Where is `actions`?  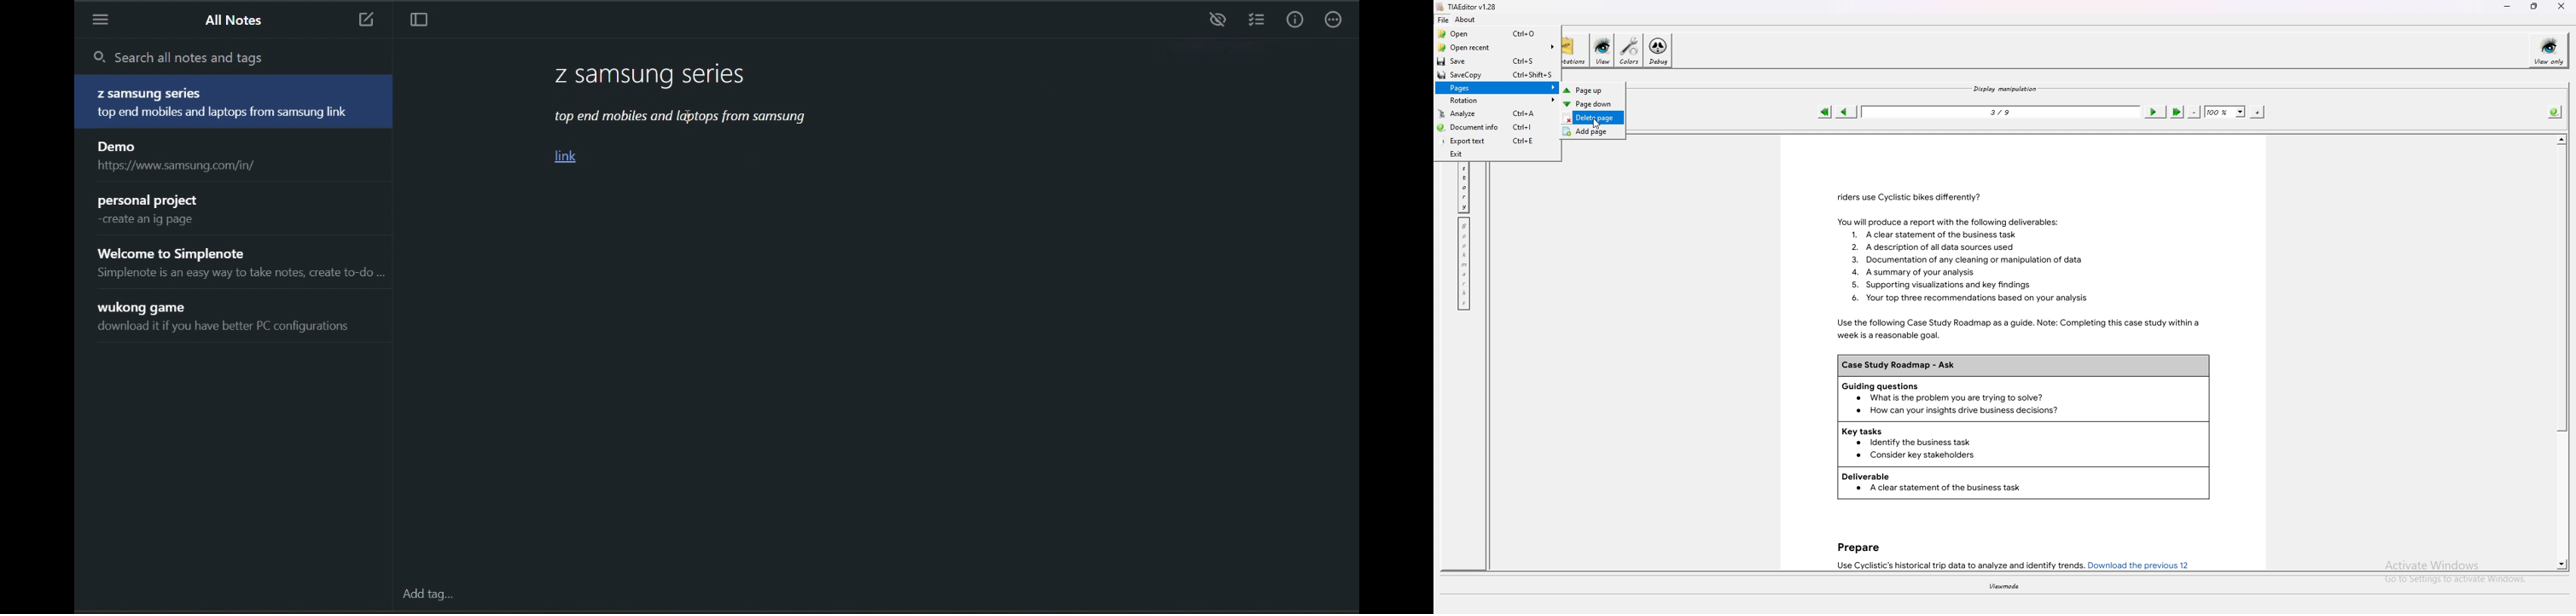 actions is located at coordinates (1335, 20).